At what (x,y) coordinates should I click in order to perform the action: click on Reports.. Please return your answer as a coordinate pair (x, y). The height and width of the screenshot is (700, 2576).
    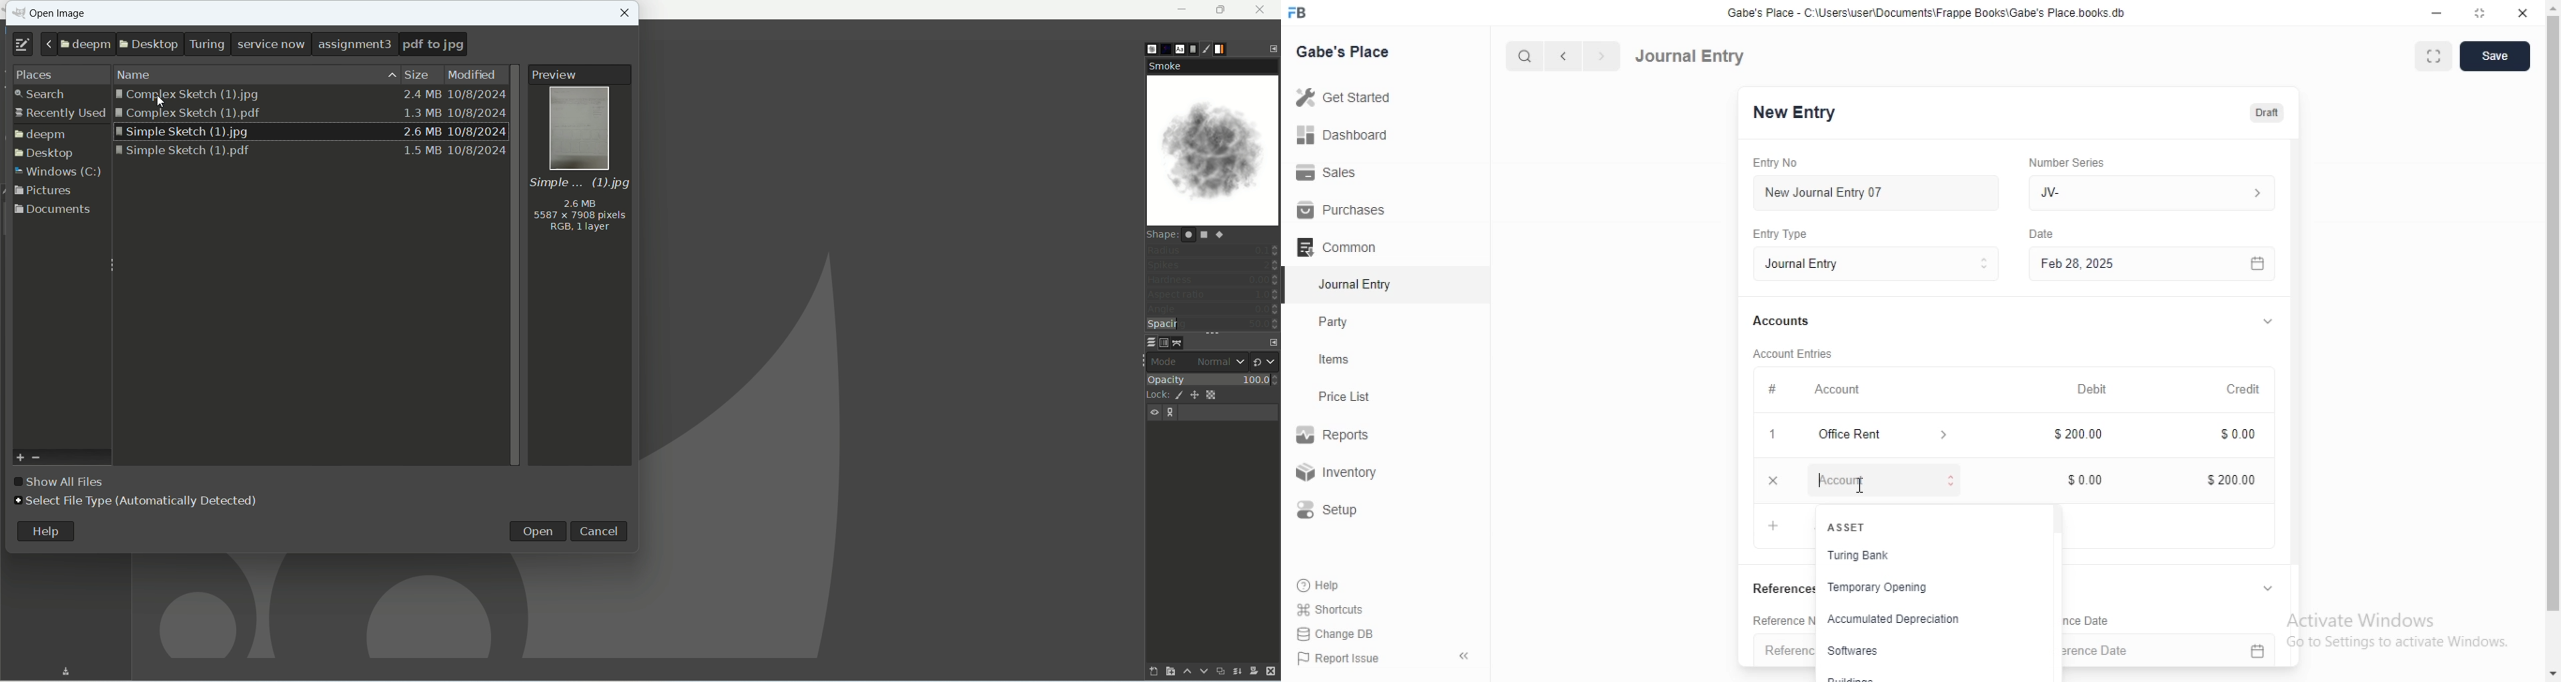
    Looking at the image, I should click on (1336, 438).